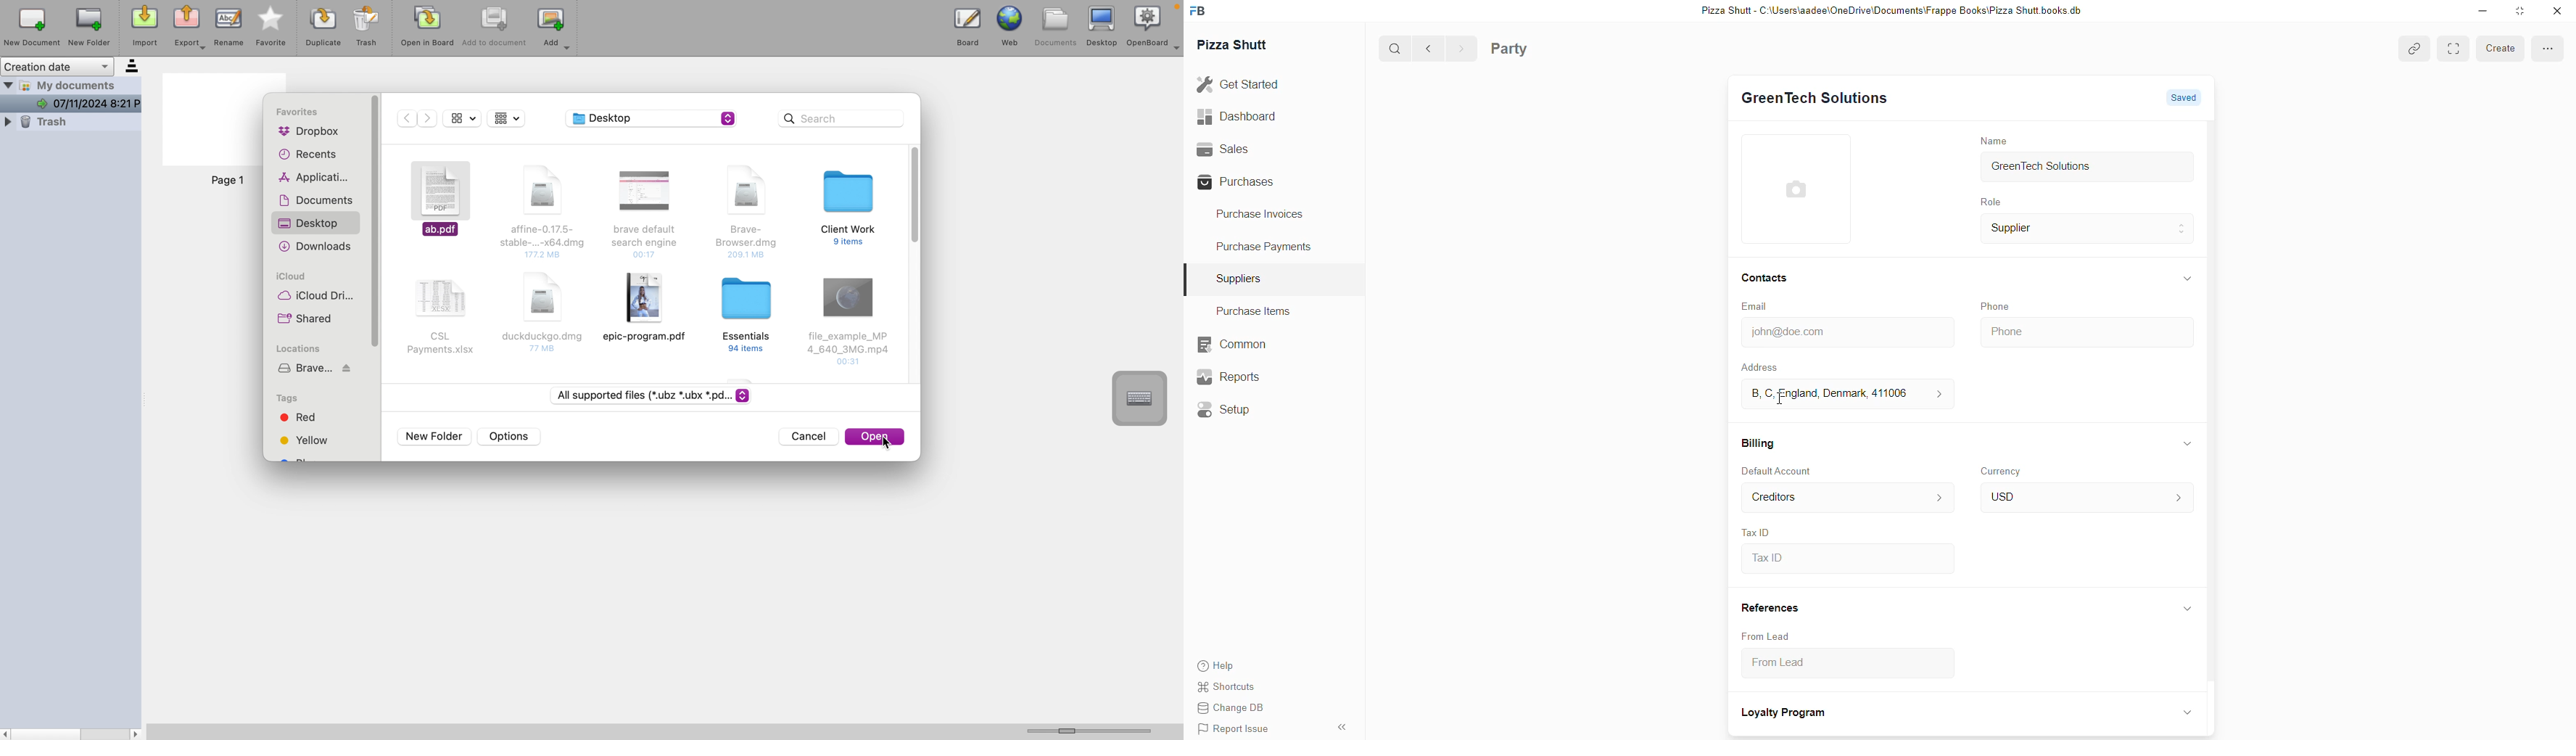 This screenshot has height=756, width=2576. Describe the element at coordinates (143, 27) in the screenshot. I see `import` at that location.